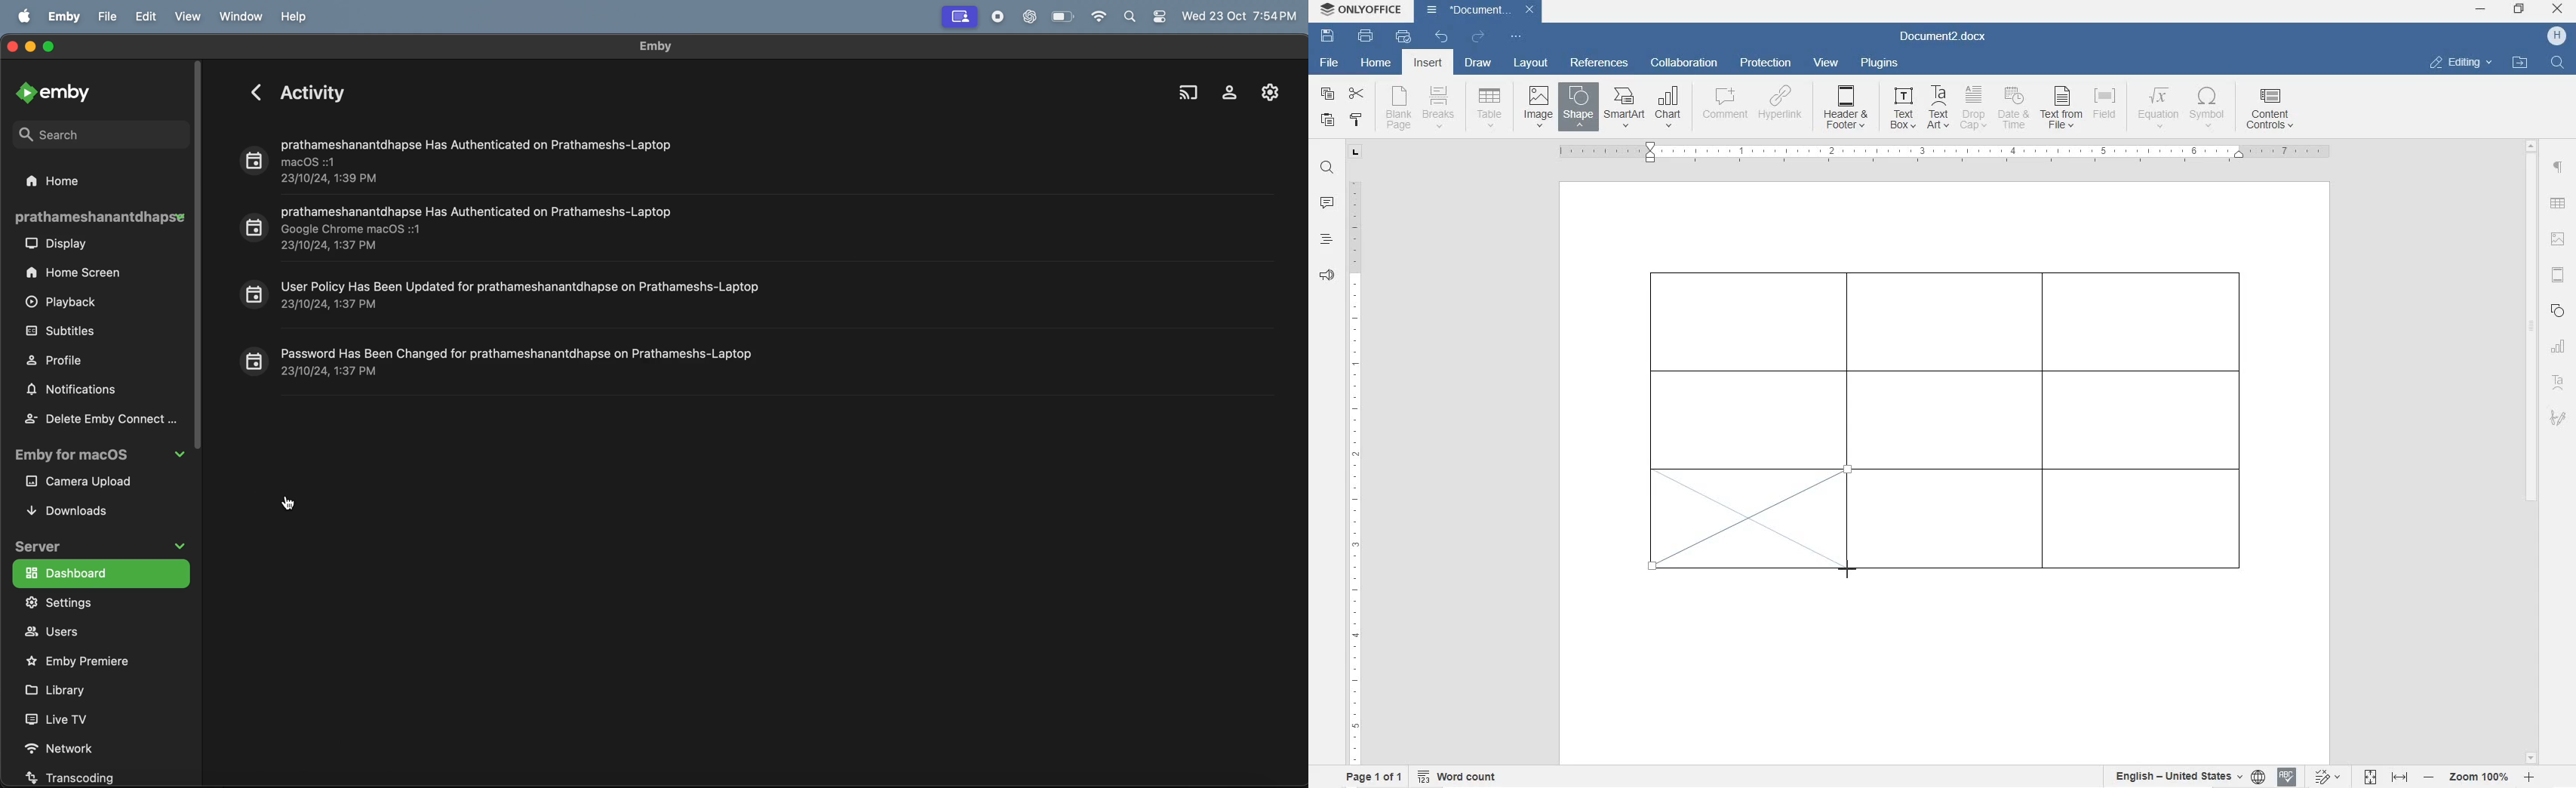  Describe the element at coordinates (1950, 154) in the screenshot. I see `ruler` at that location.